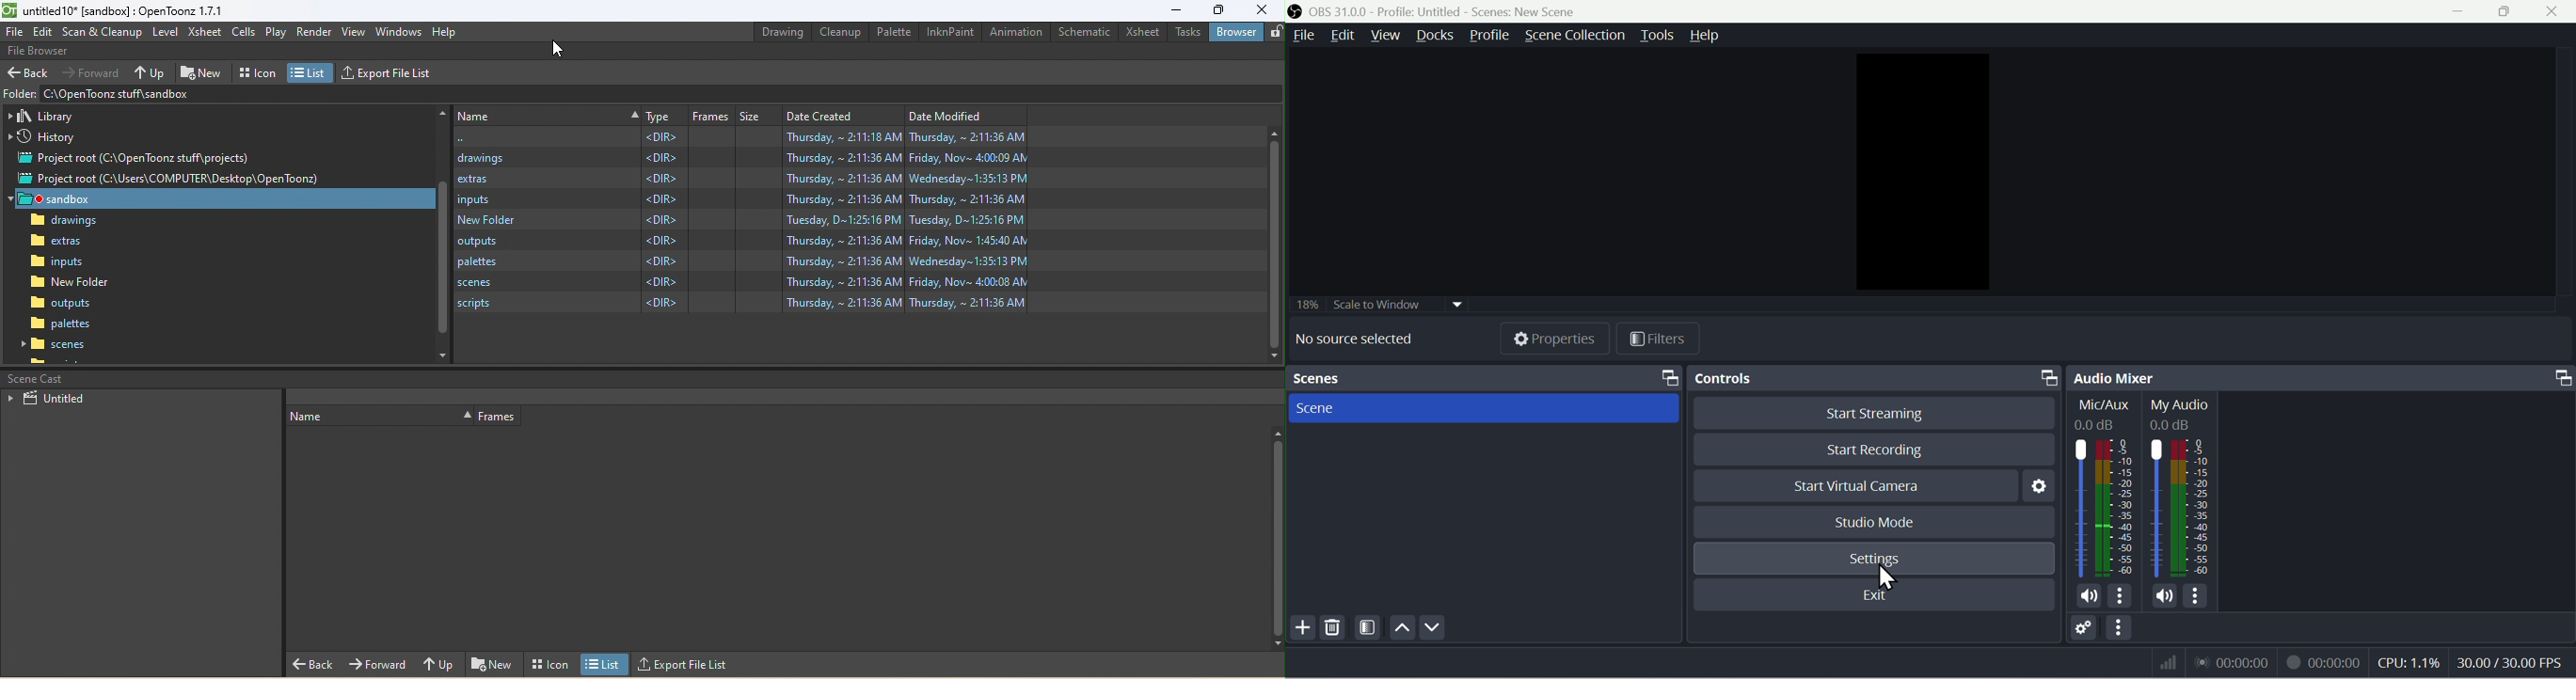 This screenshot has width=2576, height=700. What do you see at coordinates (2164, 596) in the screenshot?
I see `Volume` at bounding box center [2164, 596].